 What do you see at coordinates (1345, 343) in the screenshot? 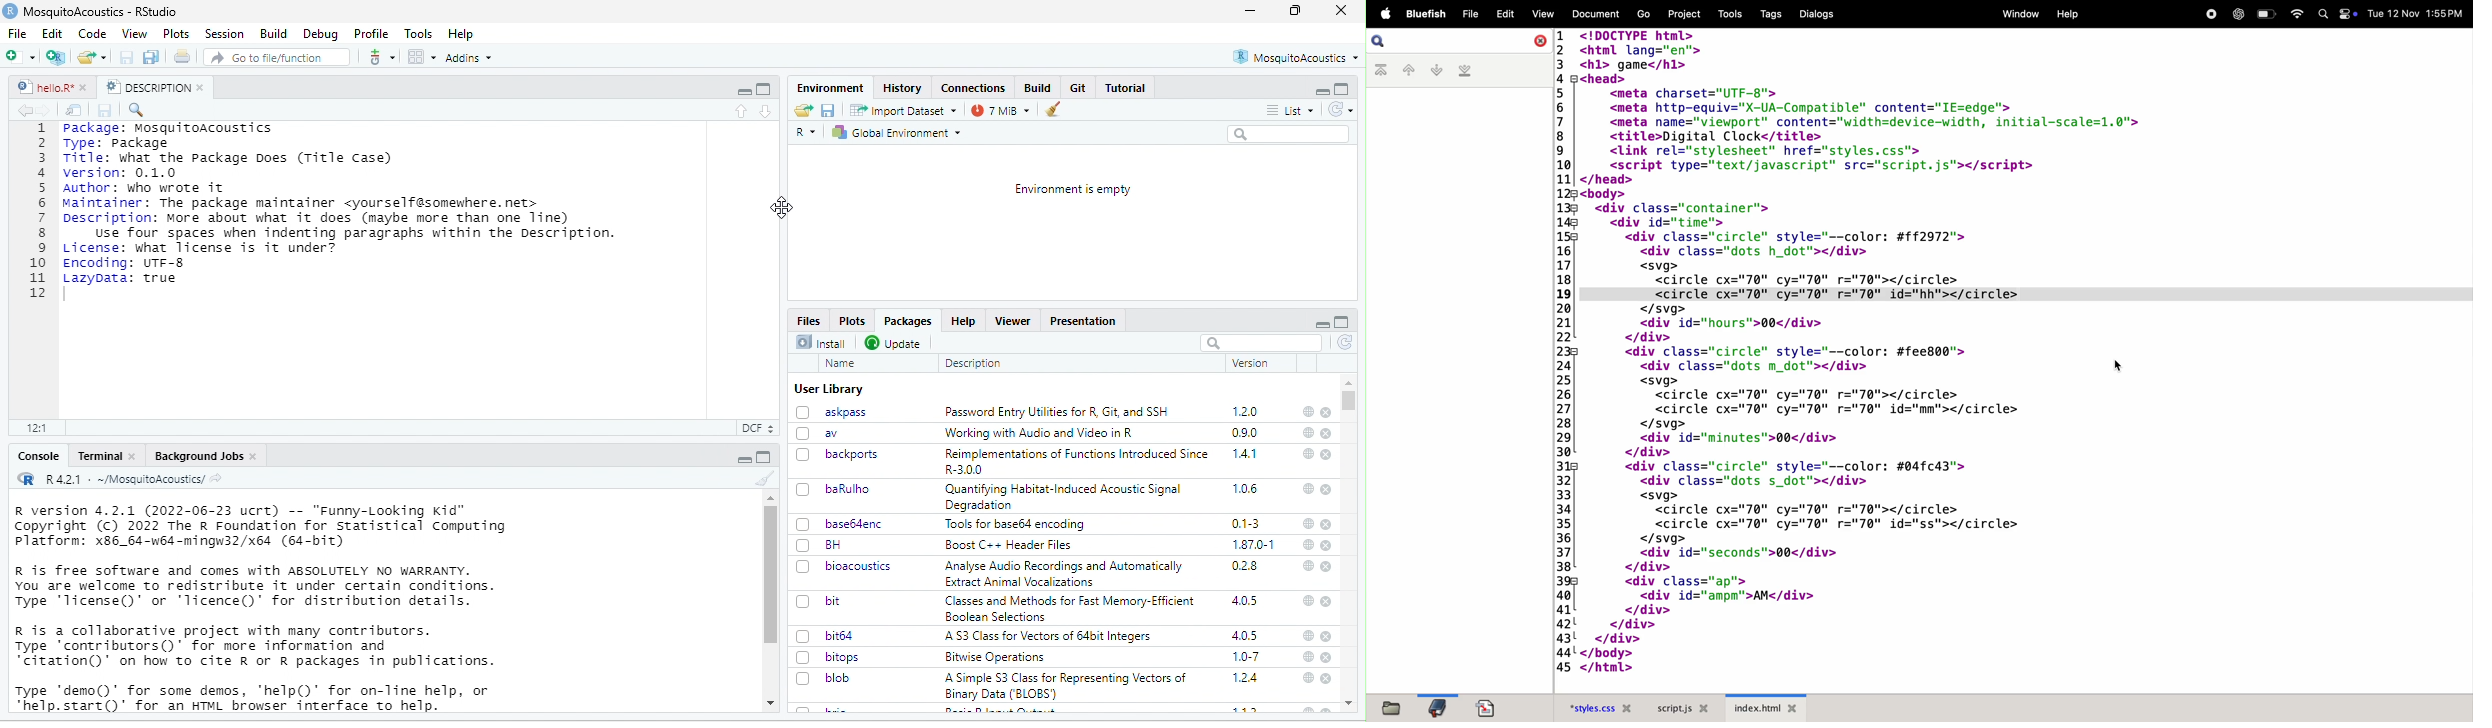
I see `refresh` at bounding box center [1345, 343].